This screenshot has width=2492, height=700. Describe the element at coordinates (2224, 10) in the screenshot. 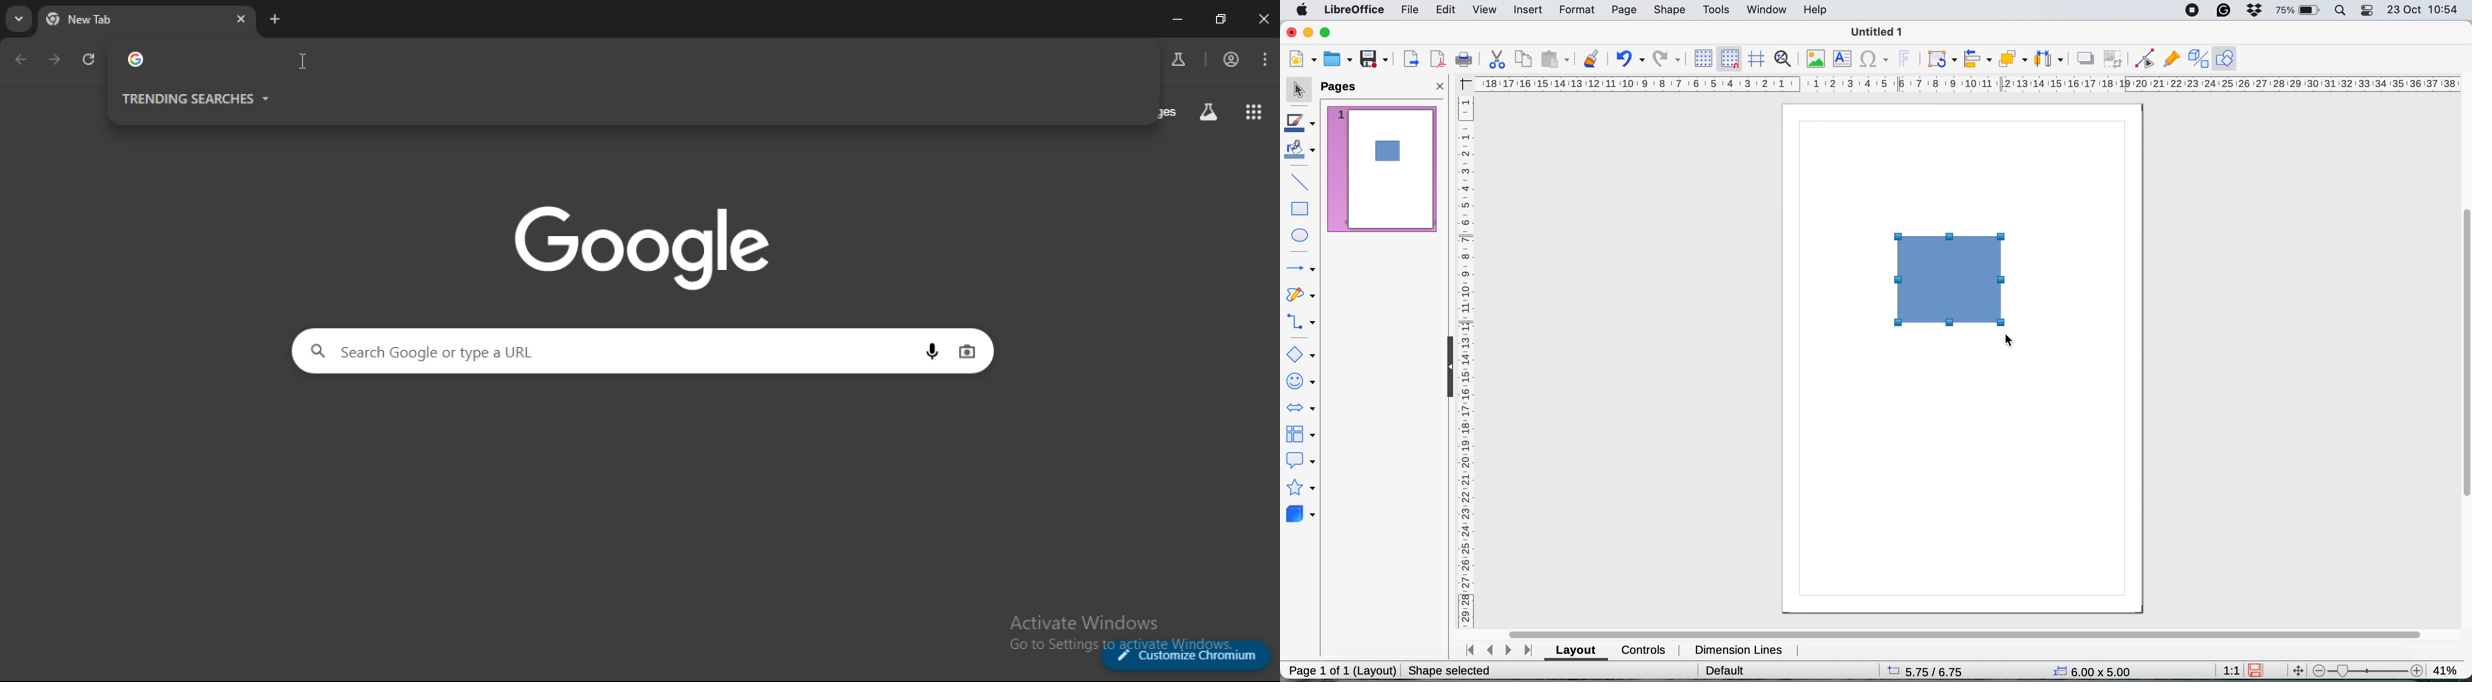

I see `grammarly` at that location.